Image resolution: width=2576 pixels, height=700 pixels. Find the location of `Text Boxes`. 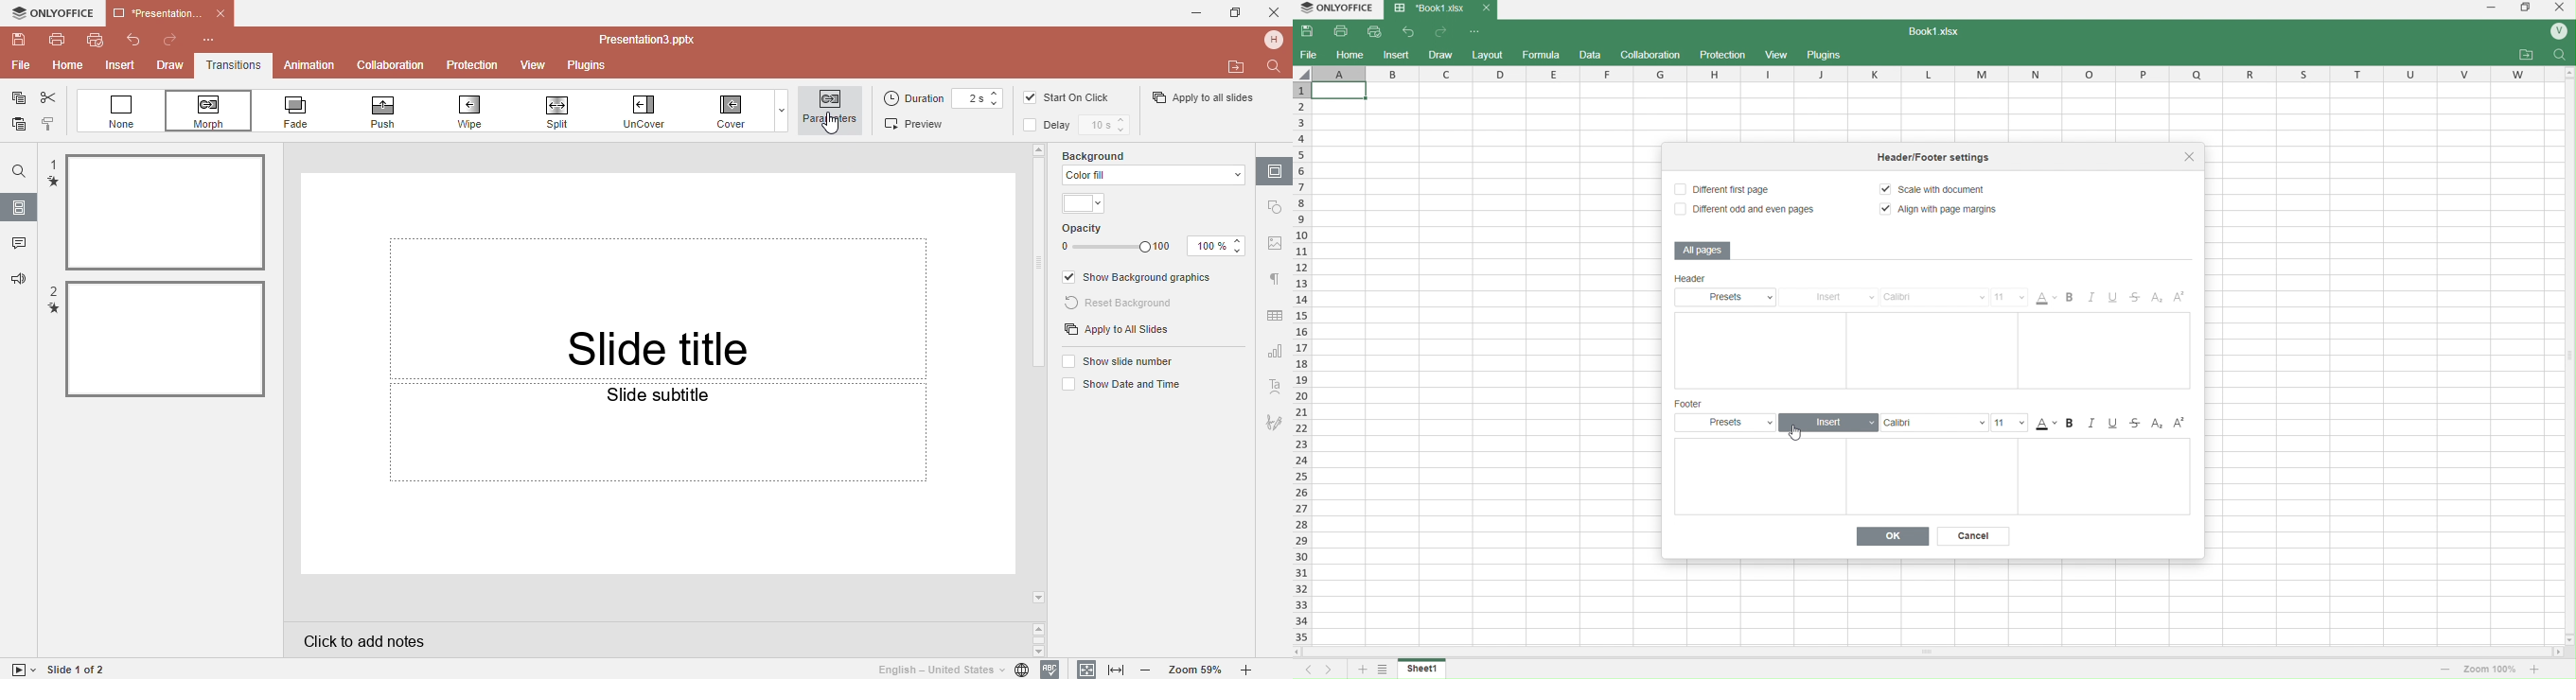

Text Boxes is located at coordinates (1931, 477).